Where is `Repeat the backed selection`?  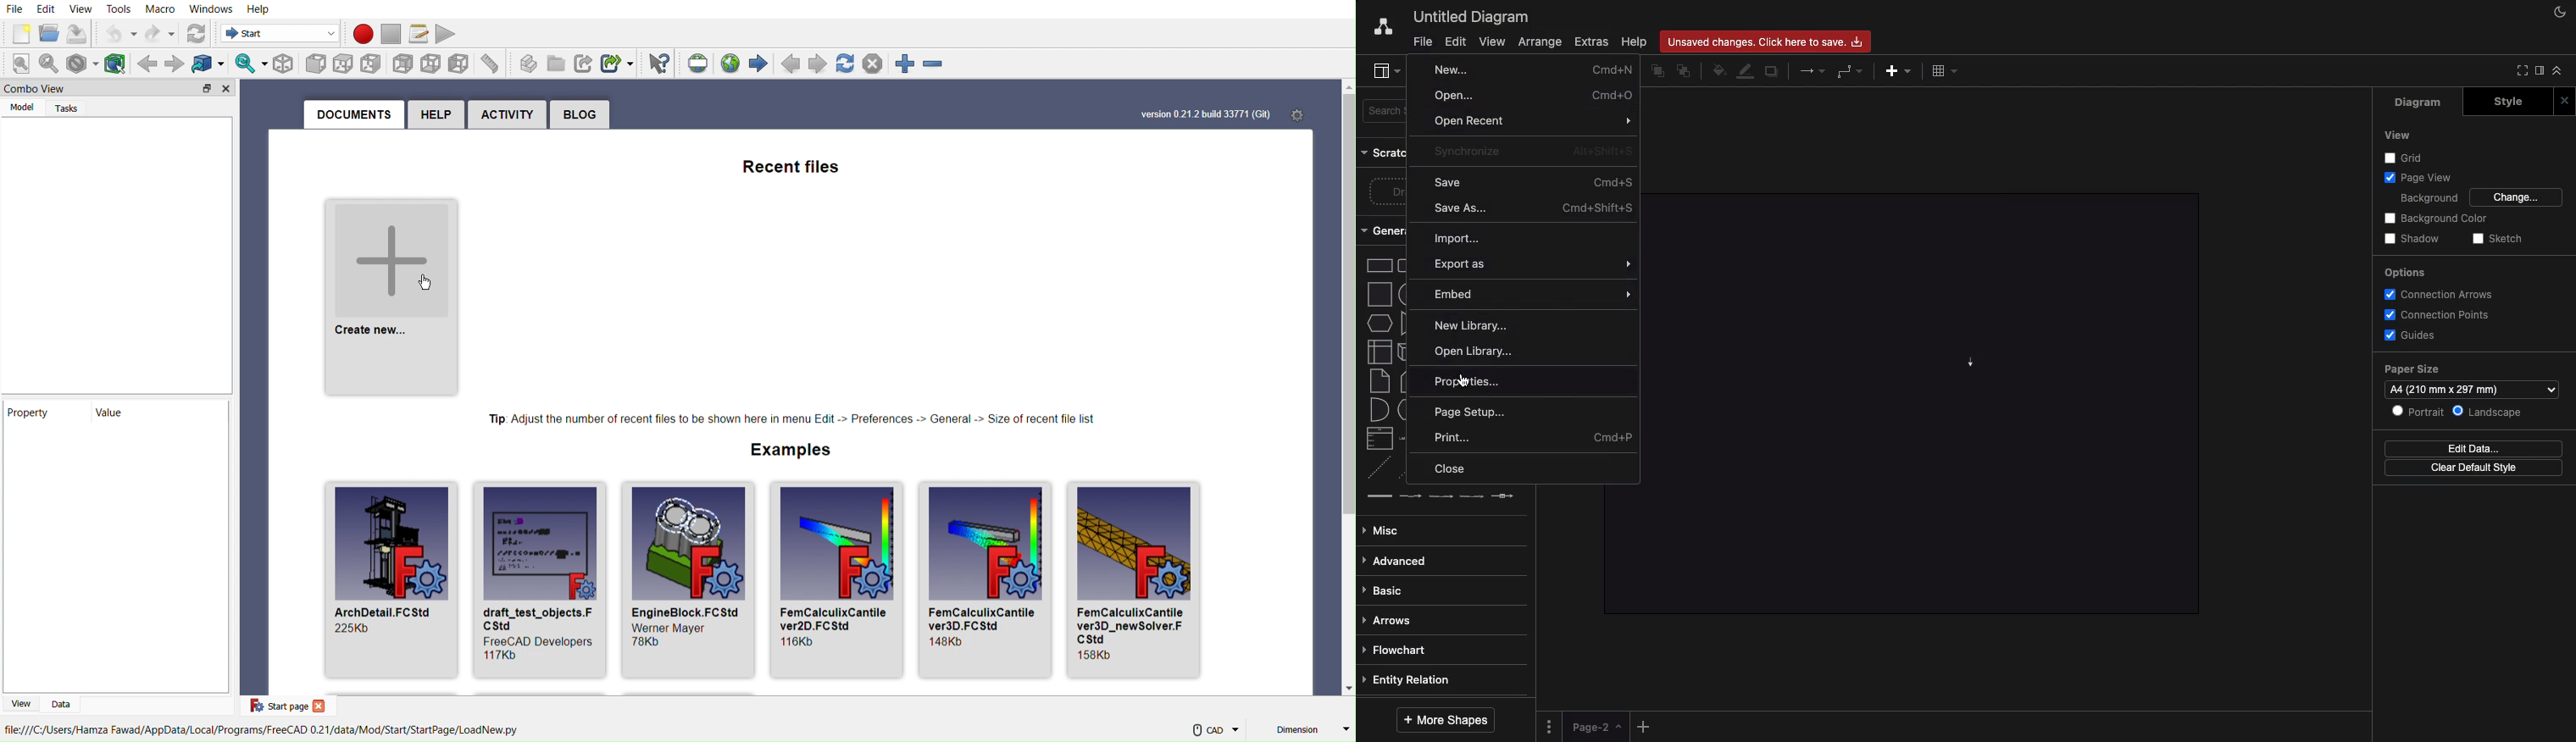 Repeat the backed selection is located at coordinates (173, 64).